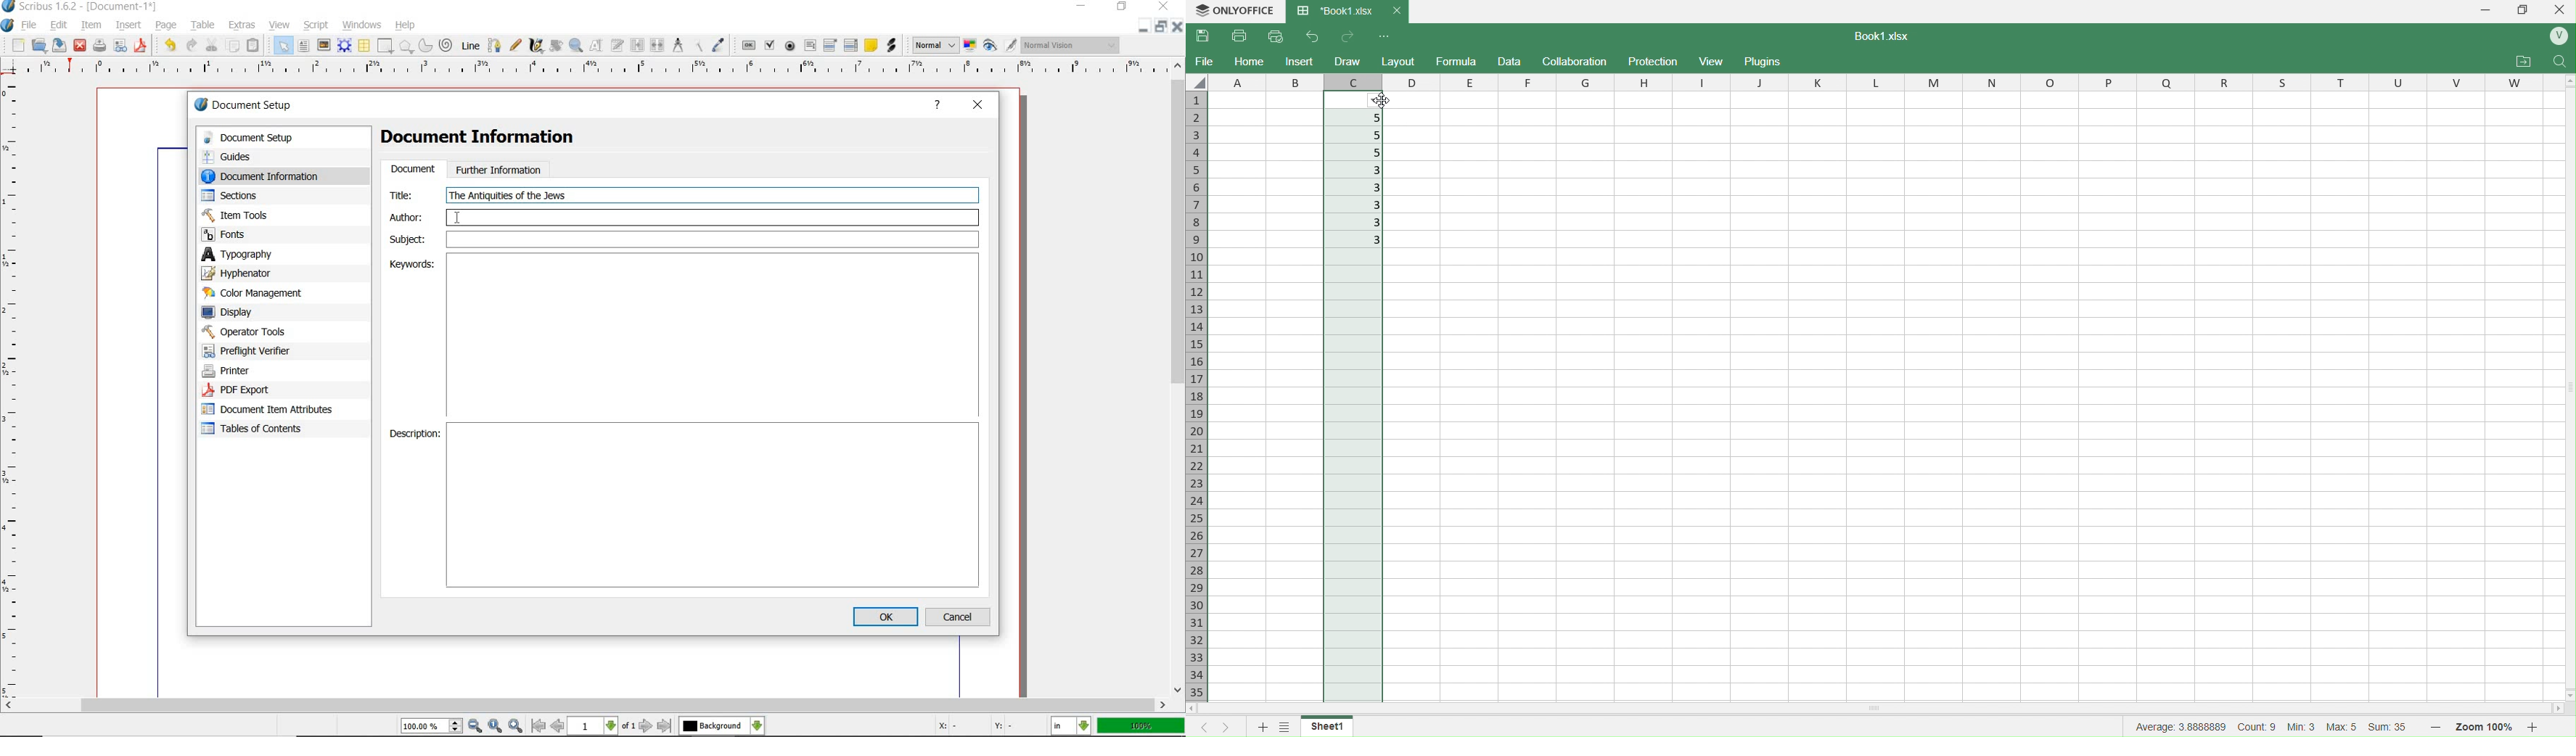  Describe the element at coordinates (886, 616) in the screenshot. I see `ok` at that location.